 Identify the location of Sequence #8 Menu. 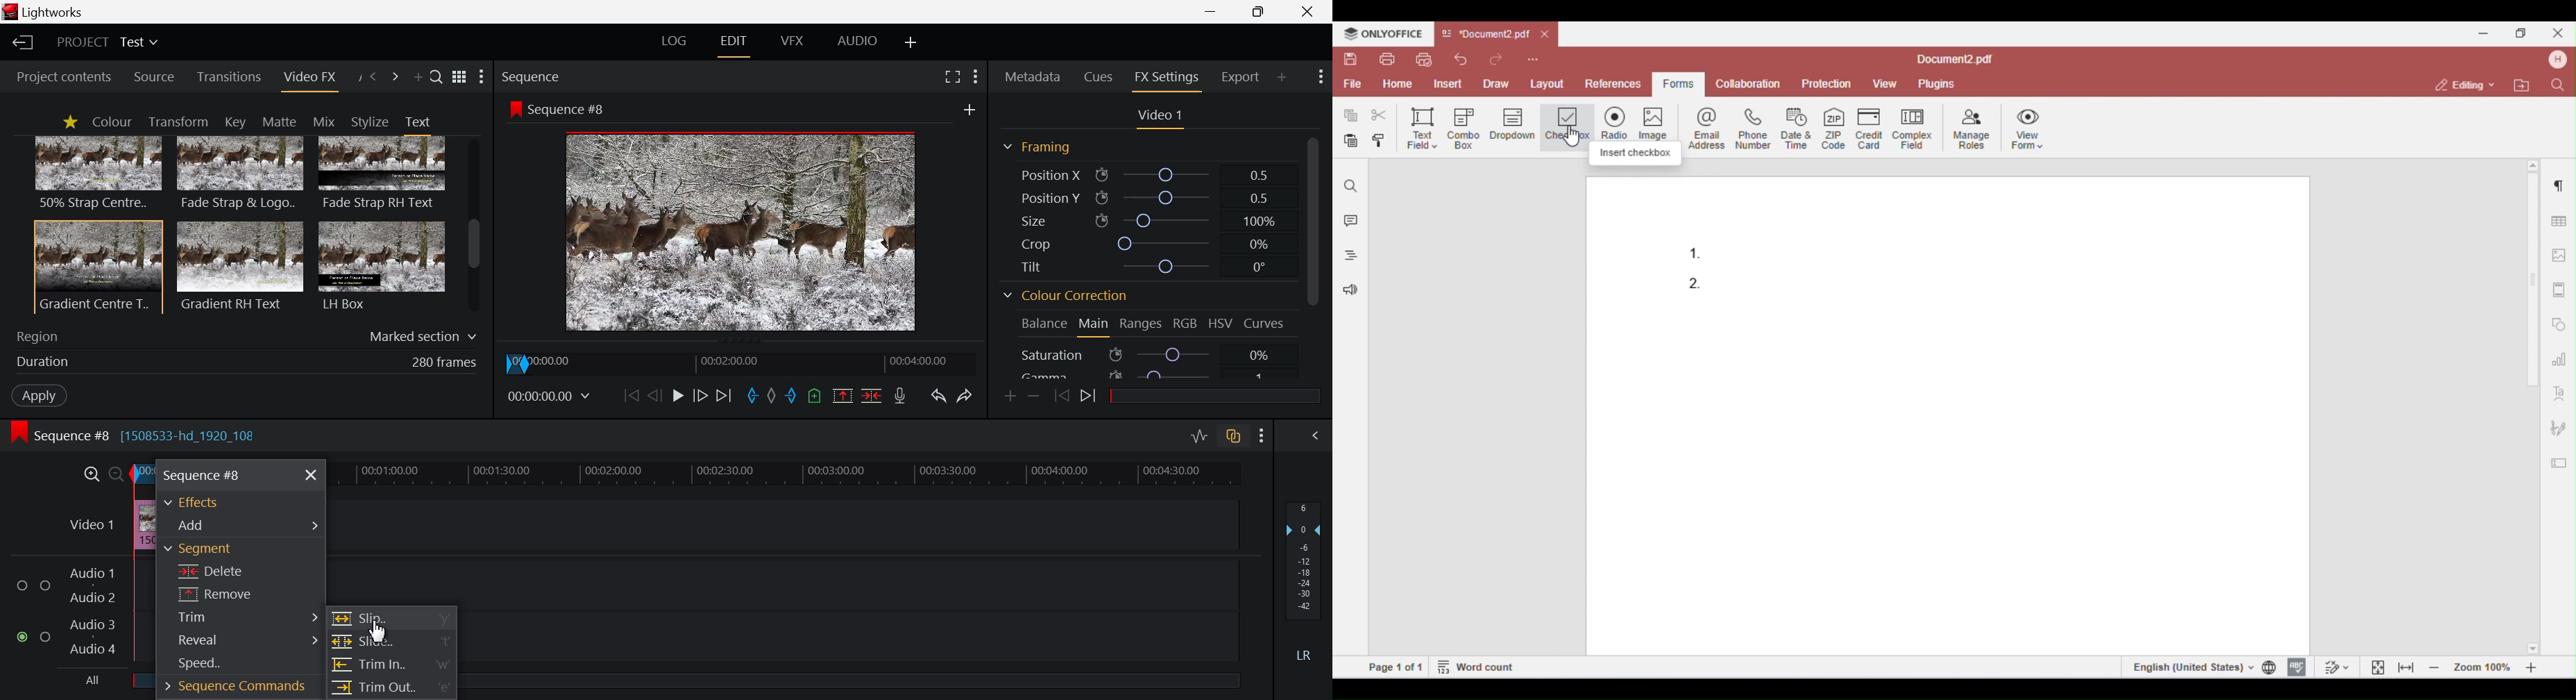
(203, 474).